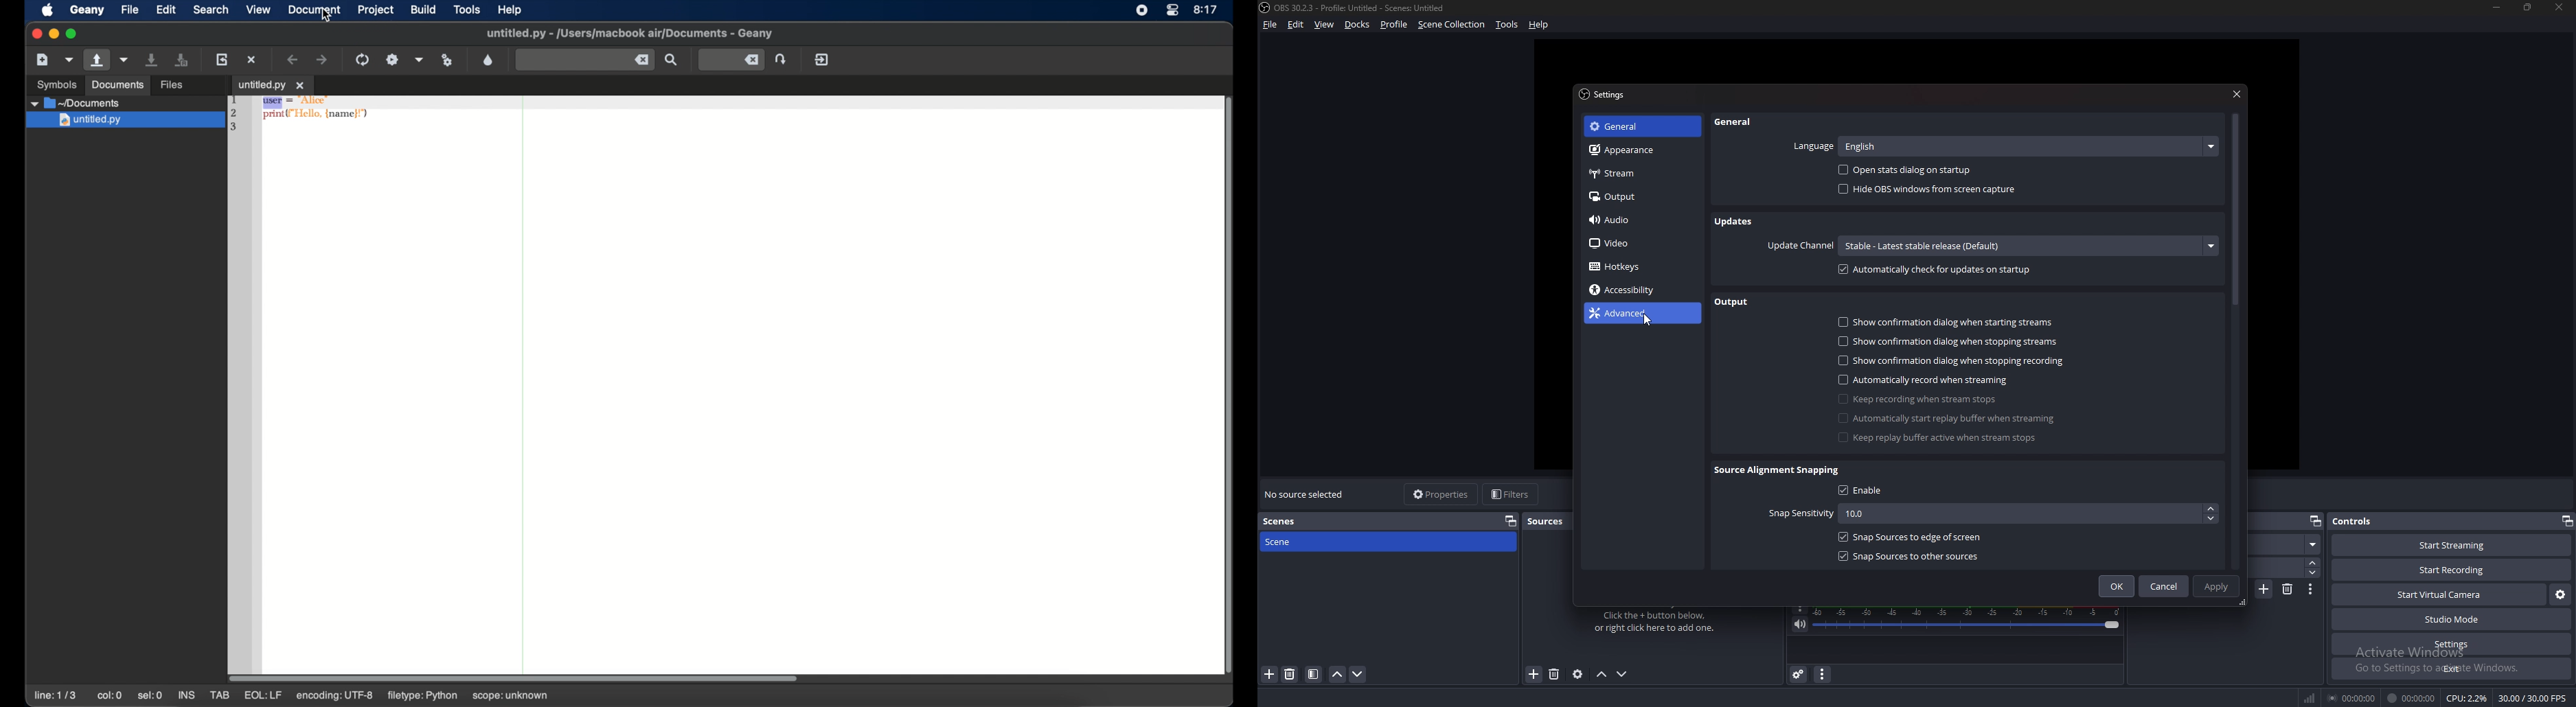 The height and width of the screenshot is (728, 2576). I want to click on source properties, so click(1577, 675).